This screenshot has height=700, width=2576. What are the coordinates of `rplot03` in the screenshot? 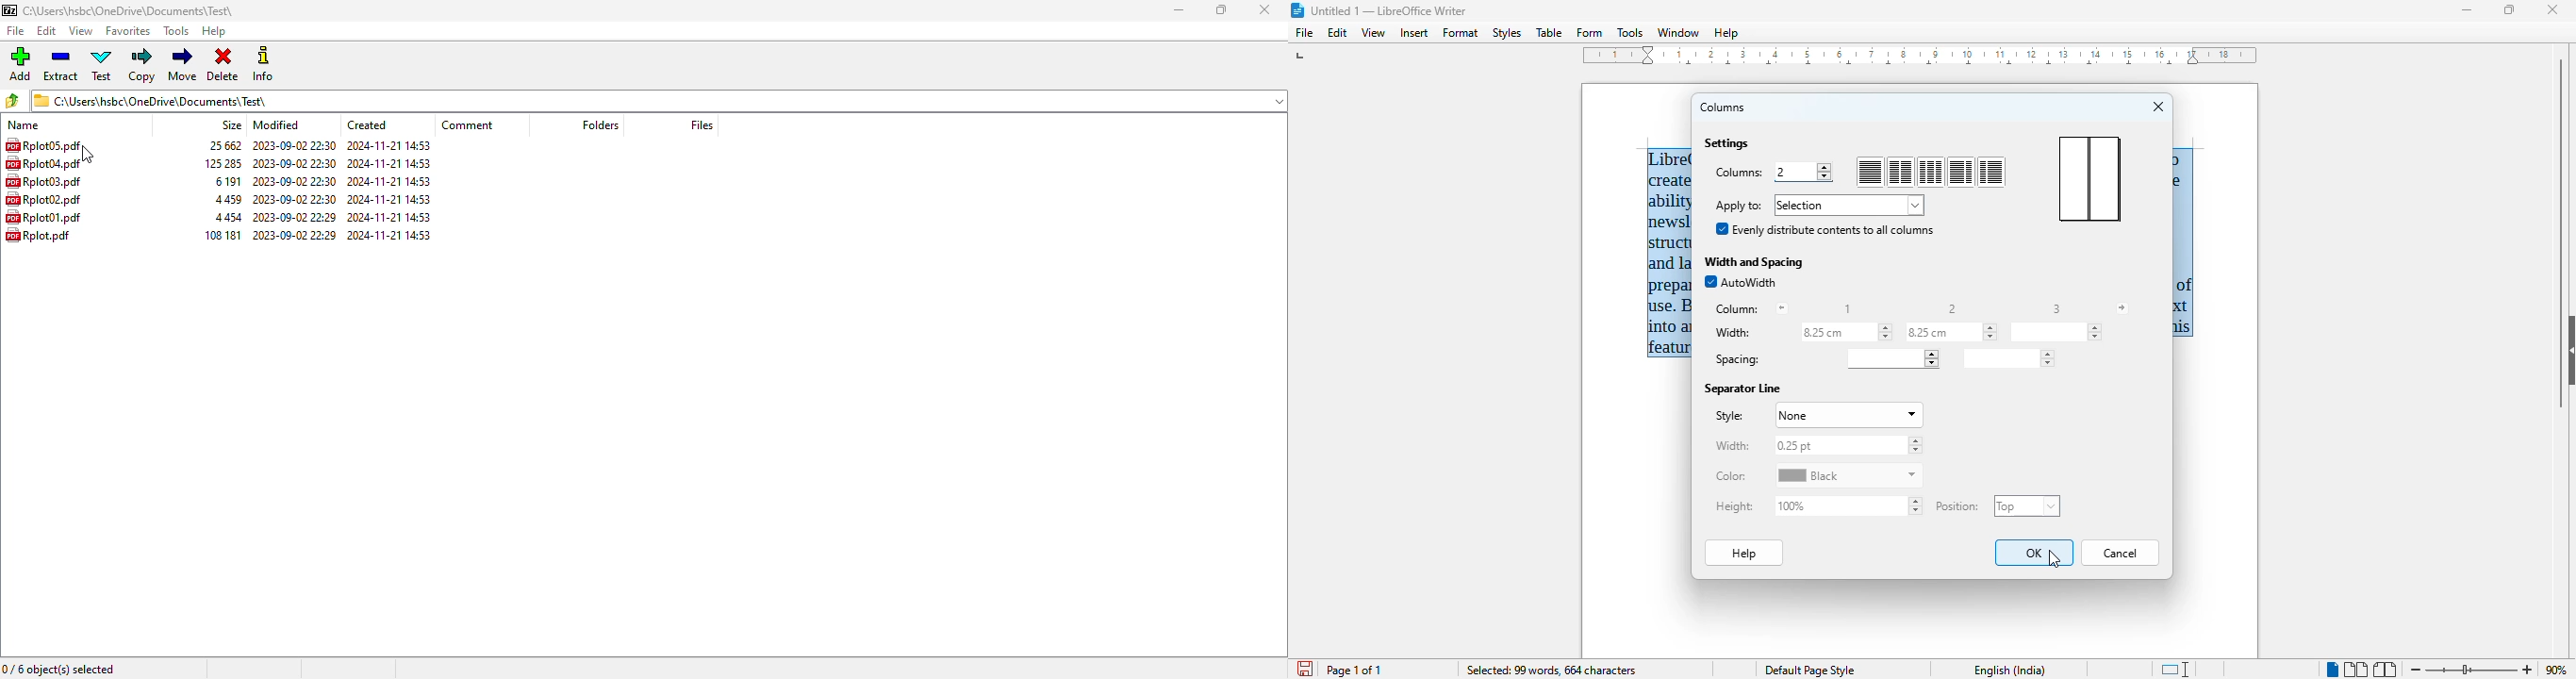 It's located at (43, 181).